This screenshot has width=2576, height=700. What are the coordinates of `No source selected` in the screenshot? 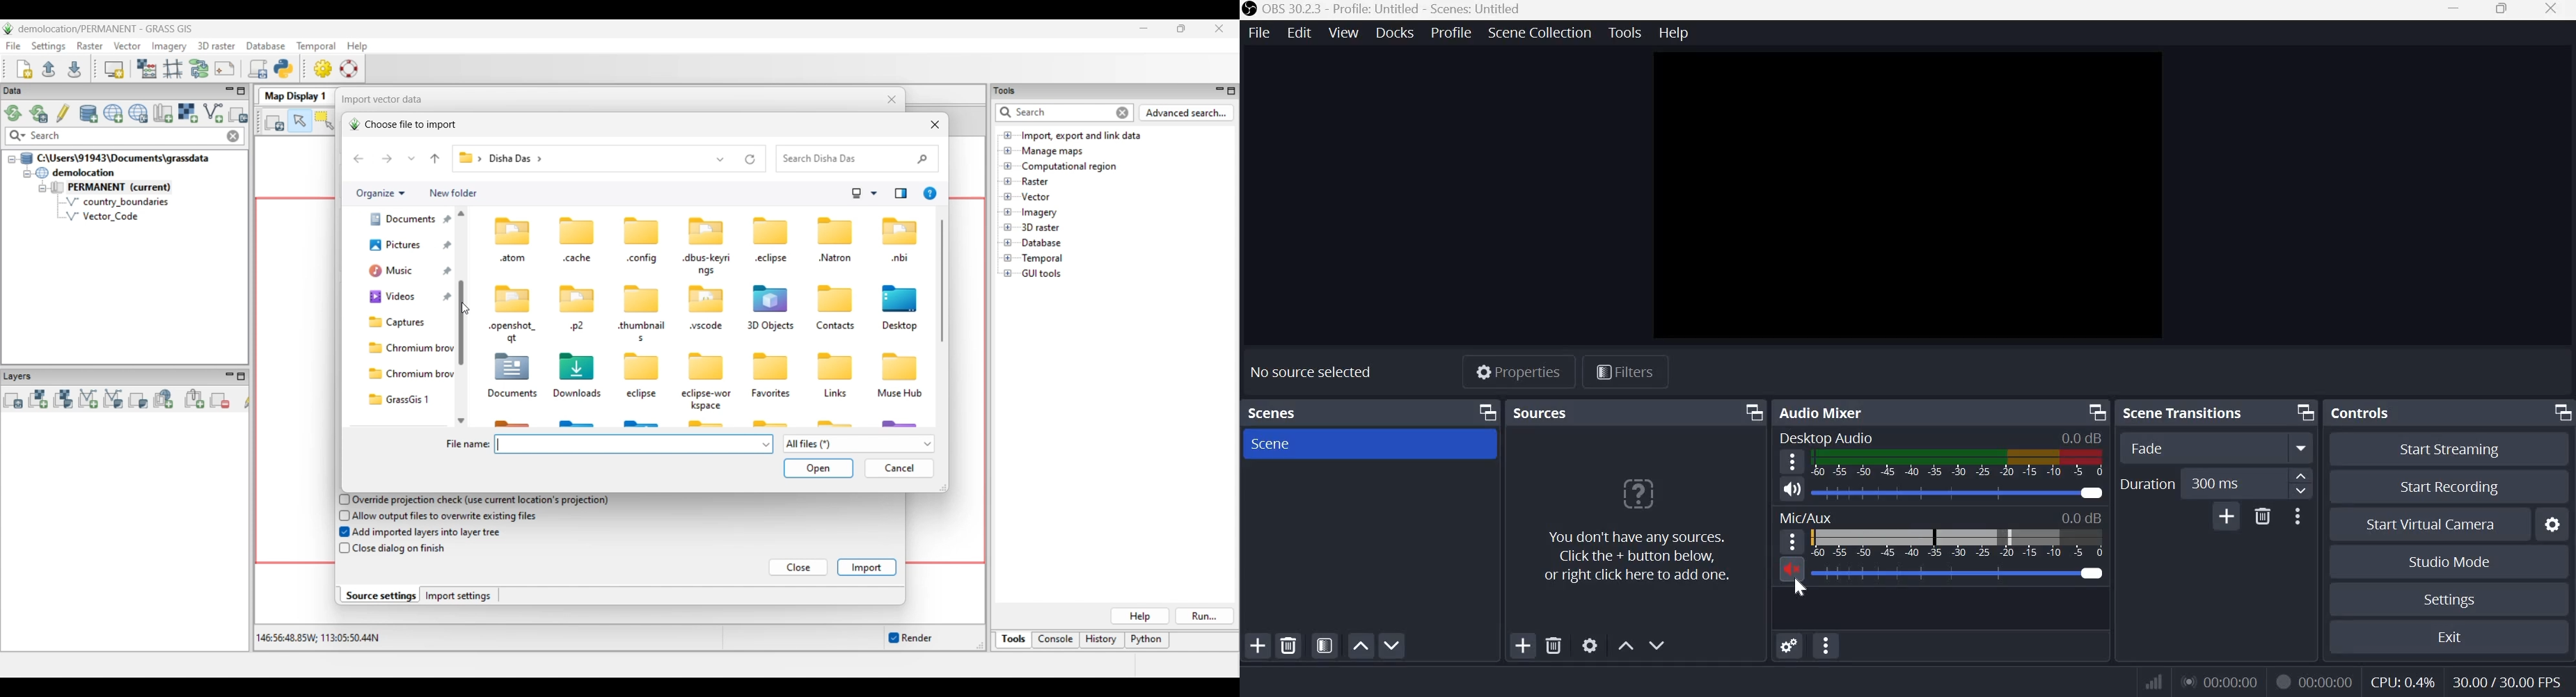 It's located at (1313, 371).